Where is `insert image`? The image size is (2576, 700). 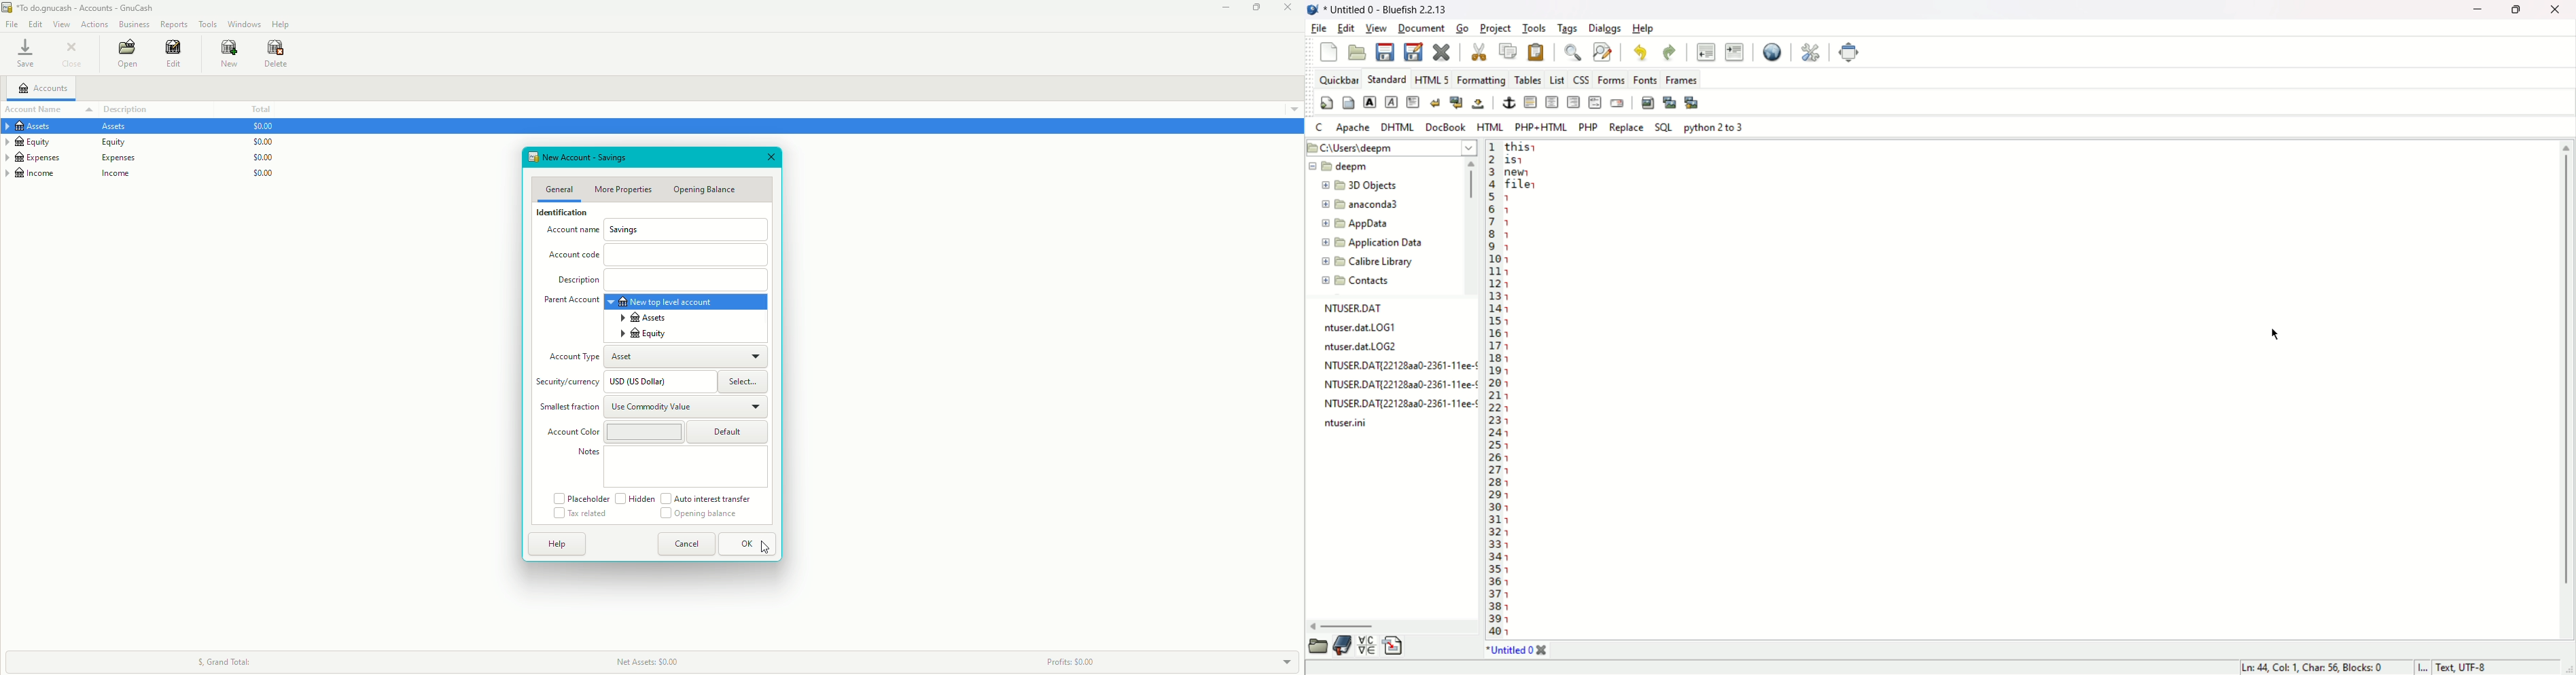 insert image is located at coordinates (1647, 102).